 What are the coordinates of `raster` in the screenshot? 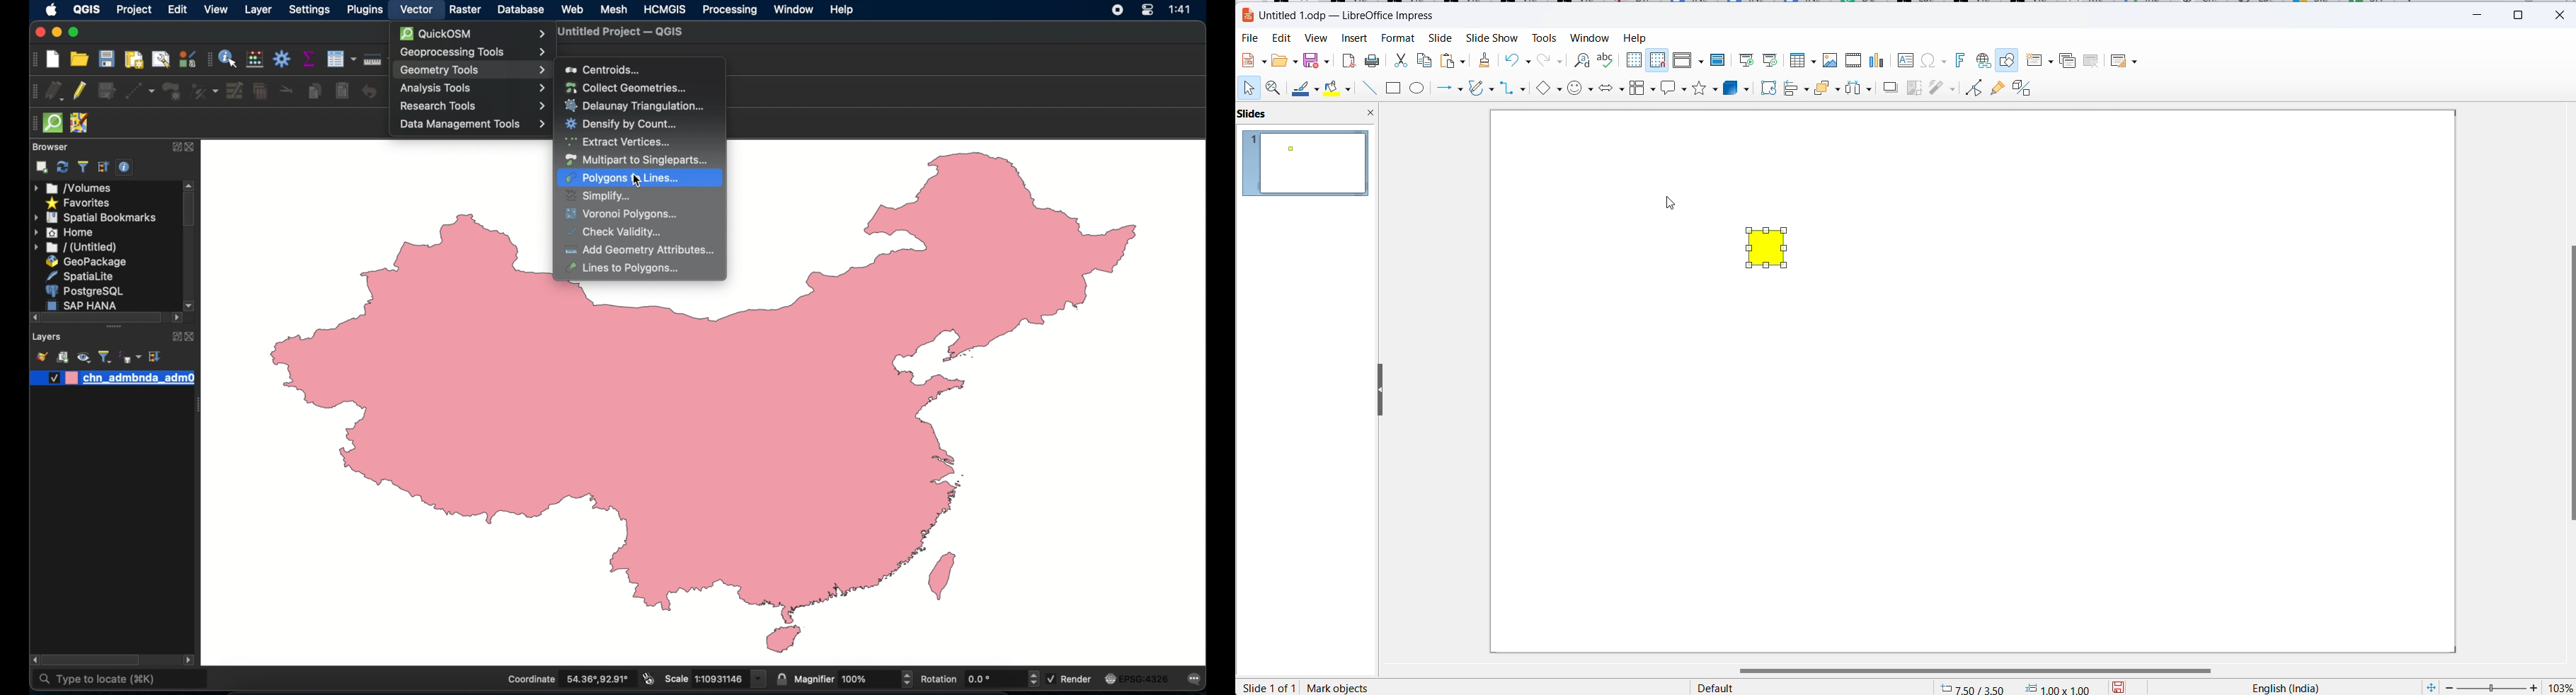 It's located at (465, 10).